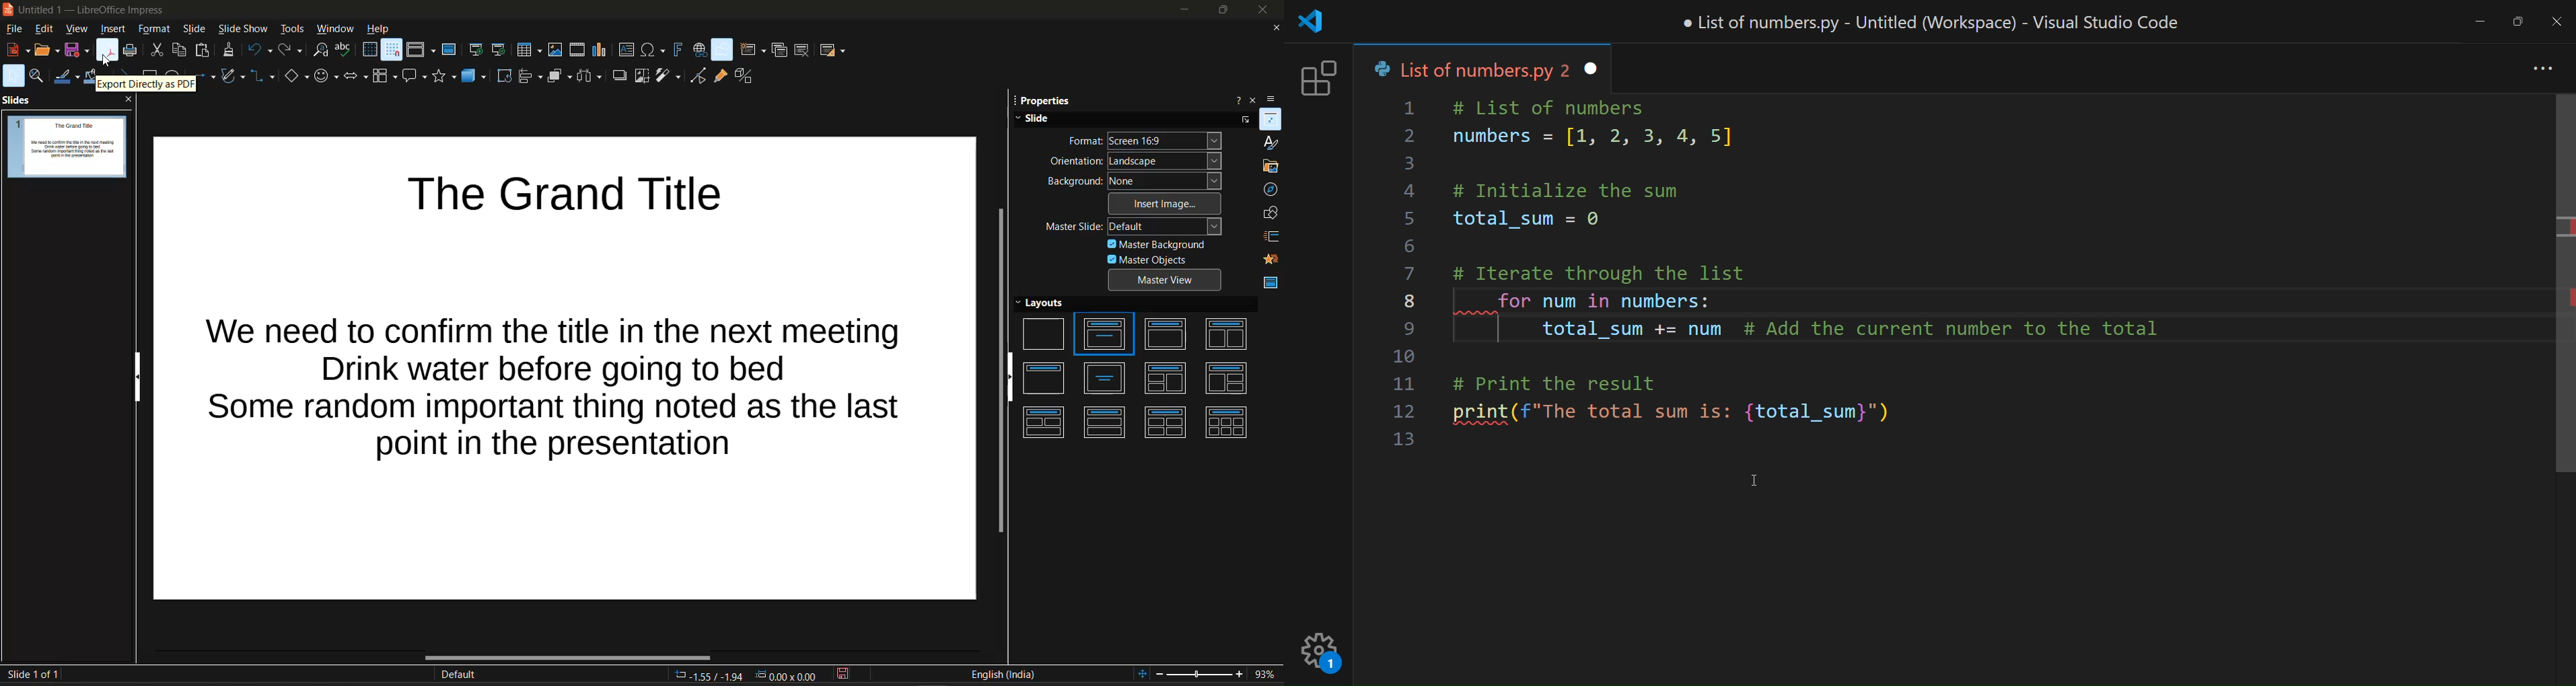 The width and height of the screenshot is (2576, 700). Describe the element at coordinates (177, 49) in the screenshot. I see `copy` at that location.